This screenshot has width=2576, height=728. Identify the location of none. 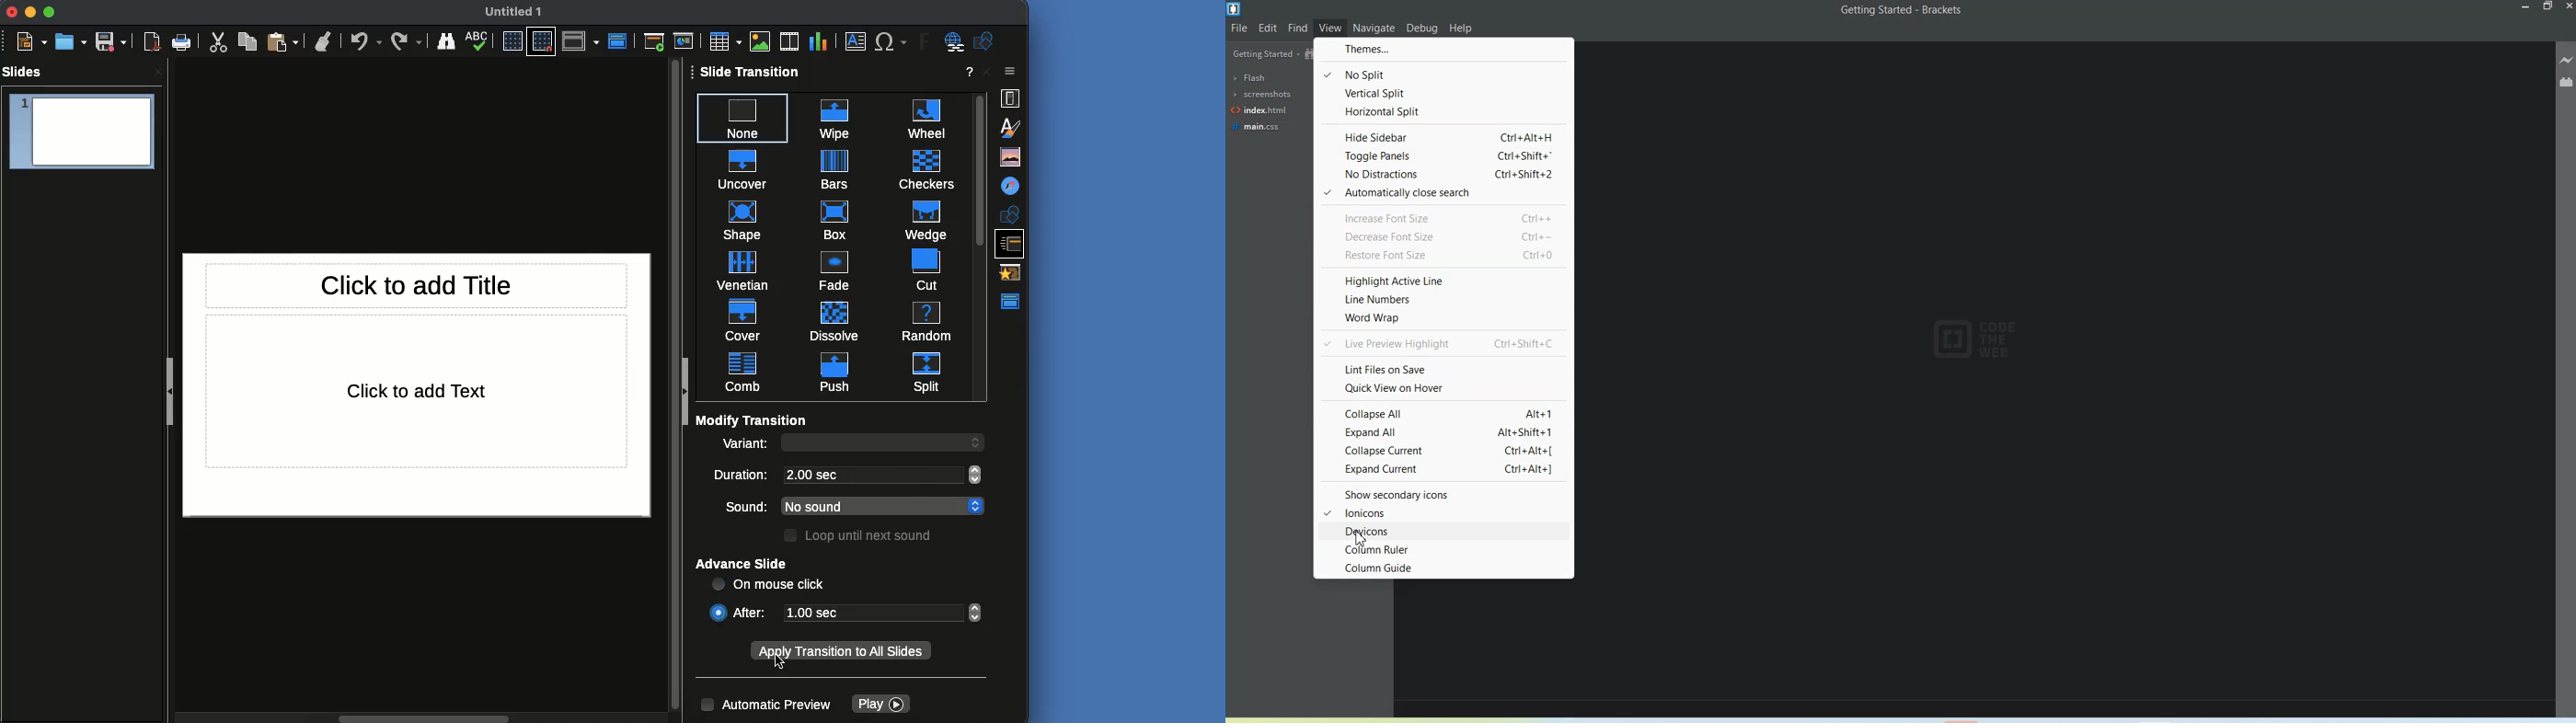
(743, 113).